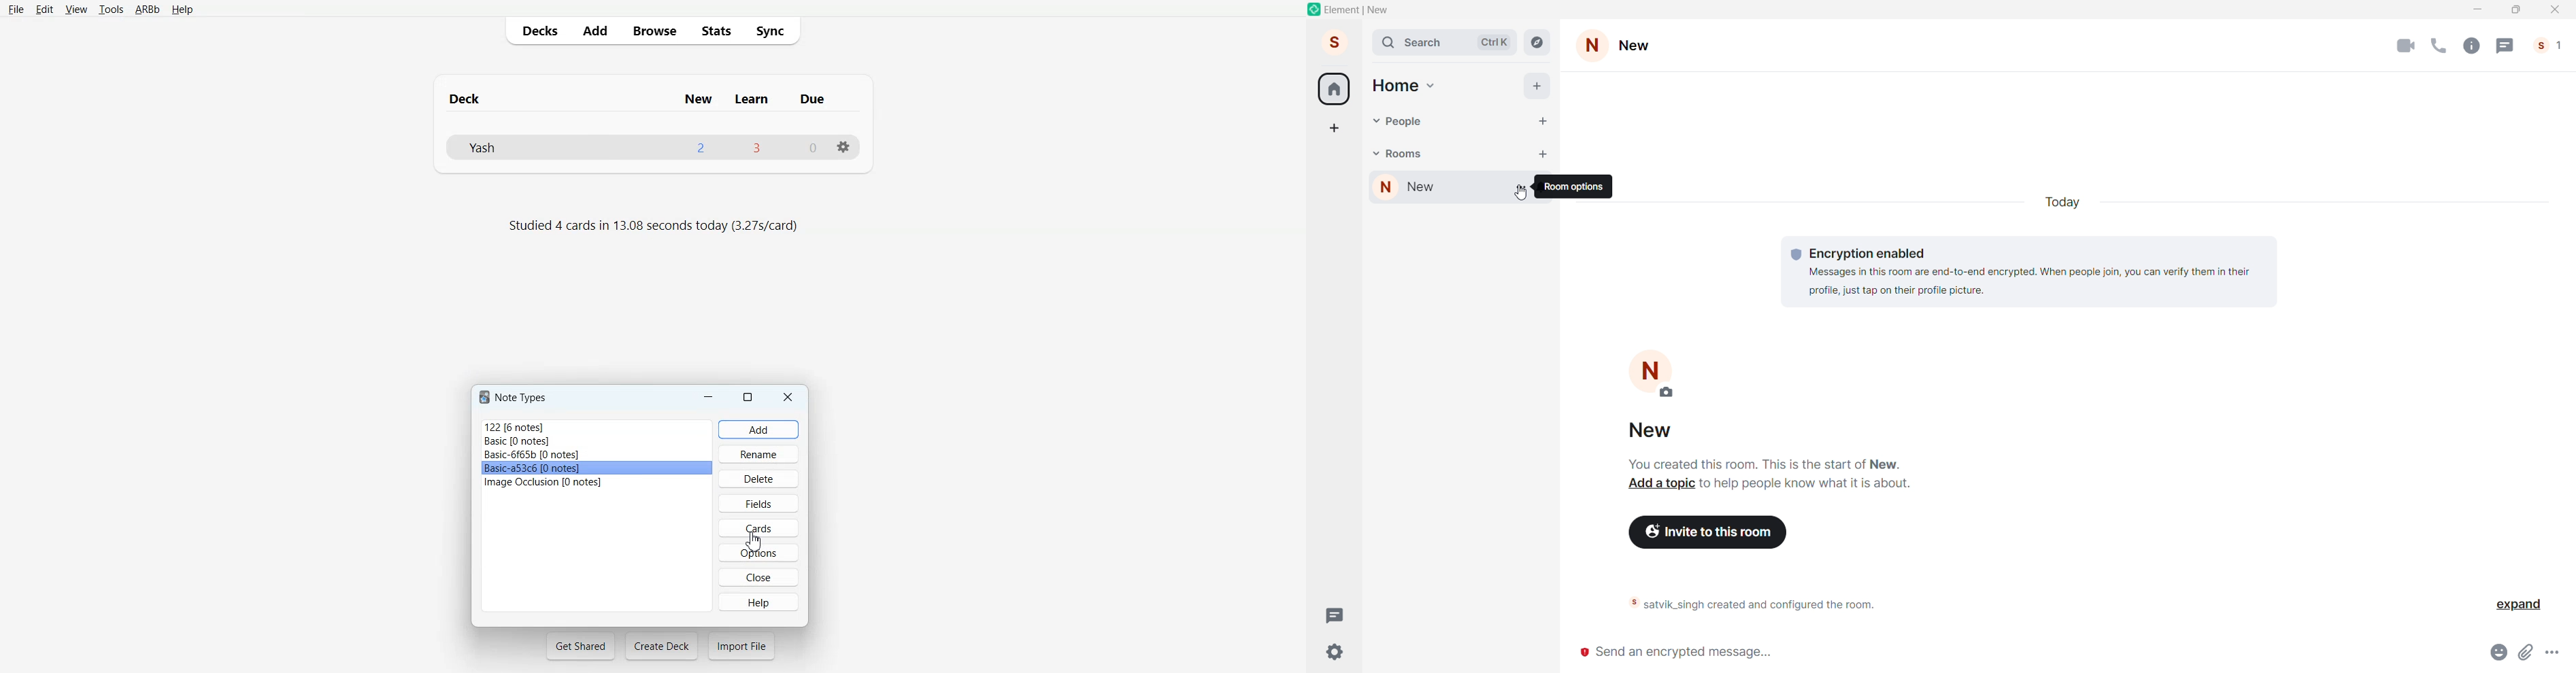 Image resolution: width=2576 pixels, height=700 pixels. I want to click on 122[6 notes], so click(595, 426).